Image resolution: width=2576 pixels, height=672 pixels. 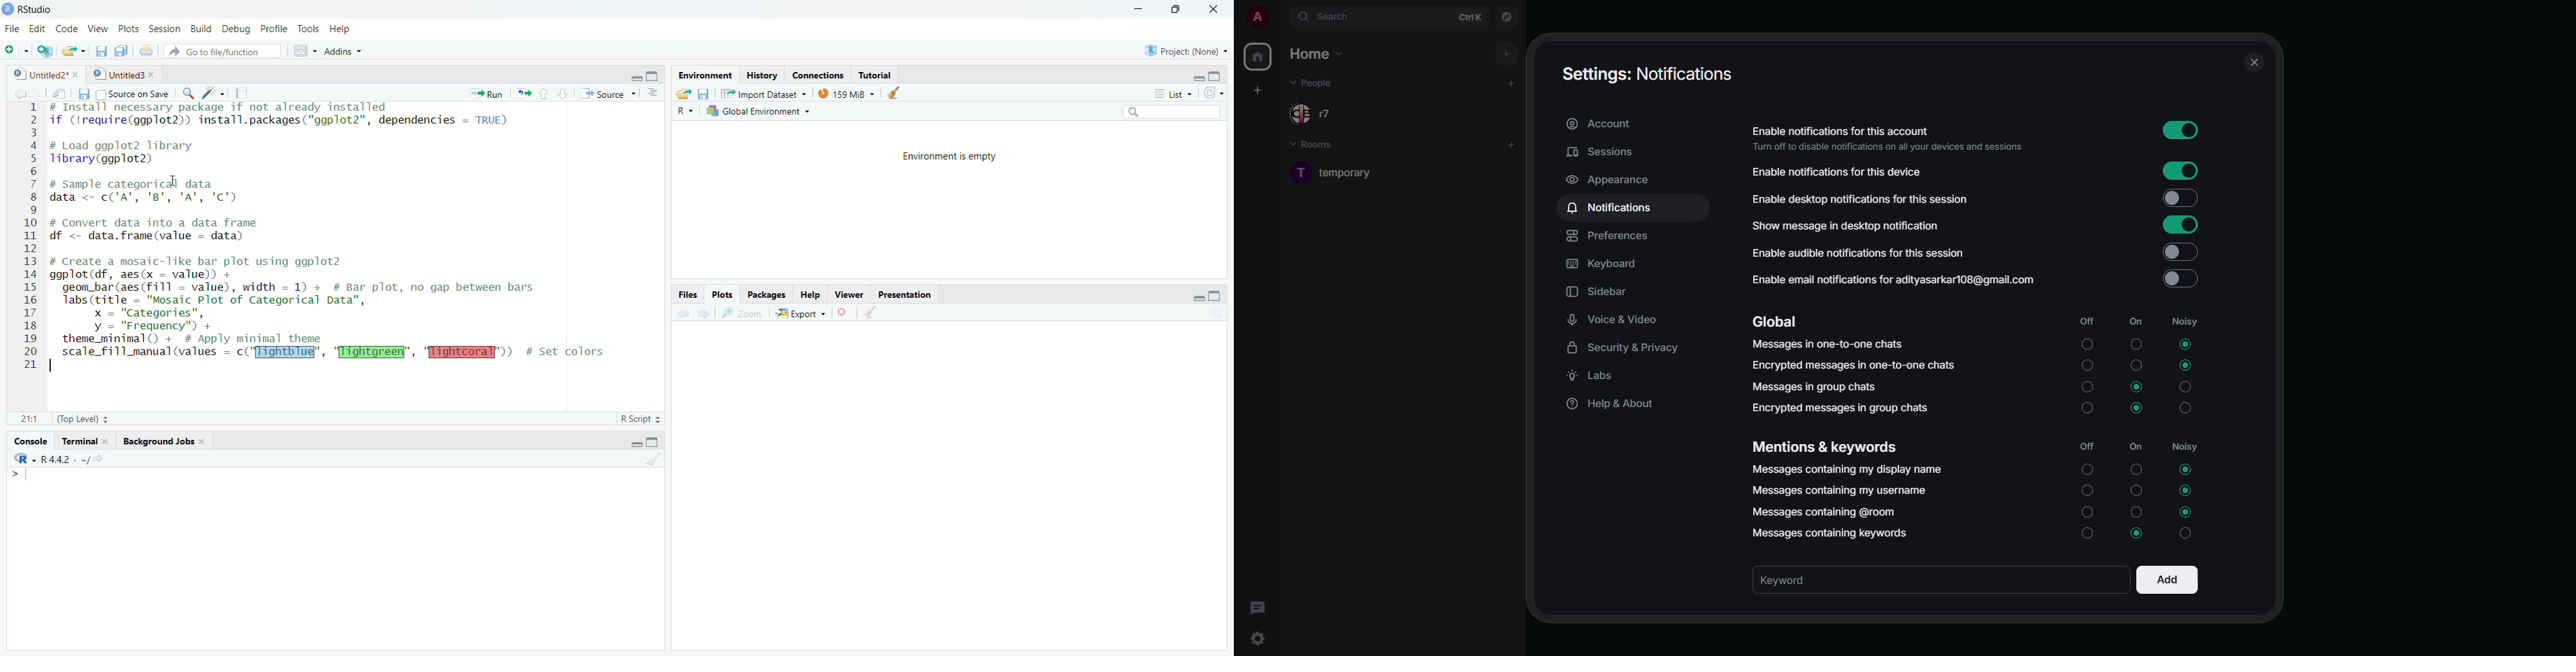 What do you see at coordinates (1318, 53) in the screenshot?
I see `home` at bounding box center [1318, 53].